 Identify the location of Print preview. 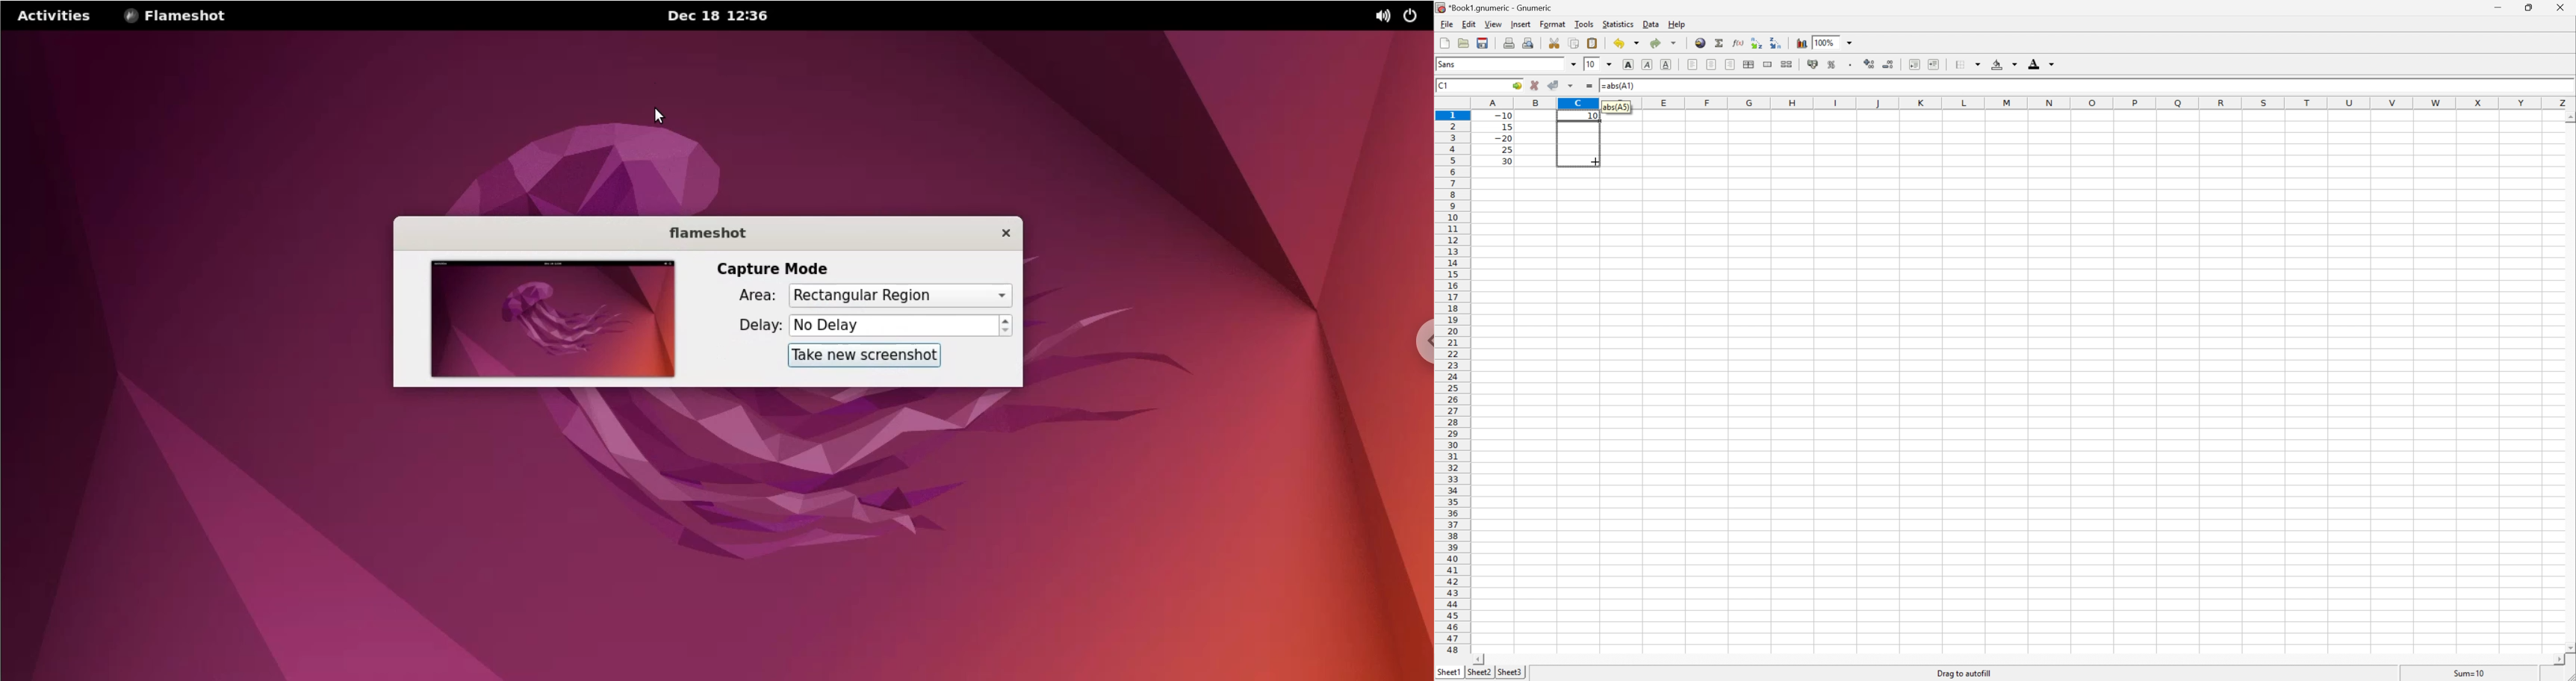
(1530, 42).